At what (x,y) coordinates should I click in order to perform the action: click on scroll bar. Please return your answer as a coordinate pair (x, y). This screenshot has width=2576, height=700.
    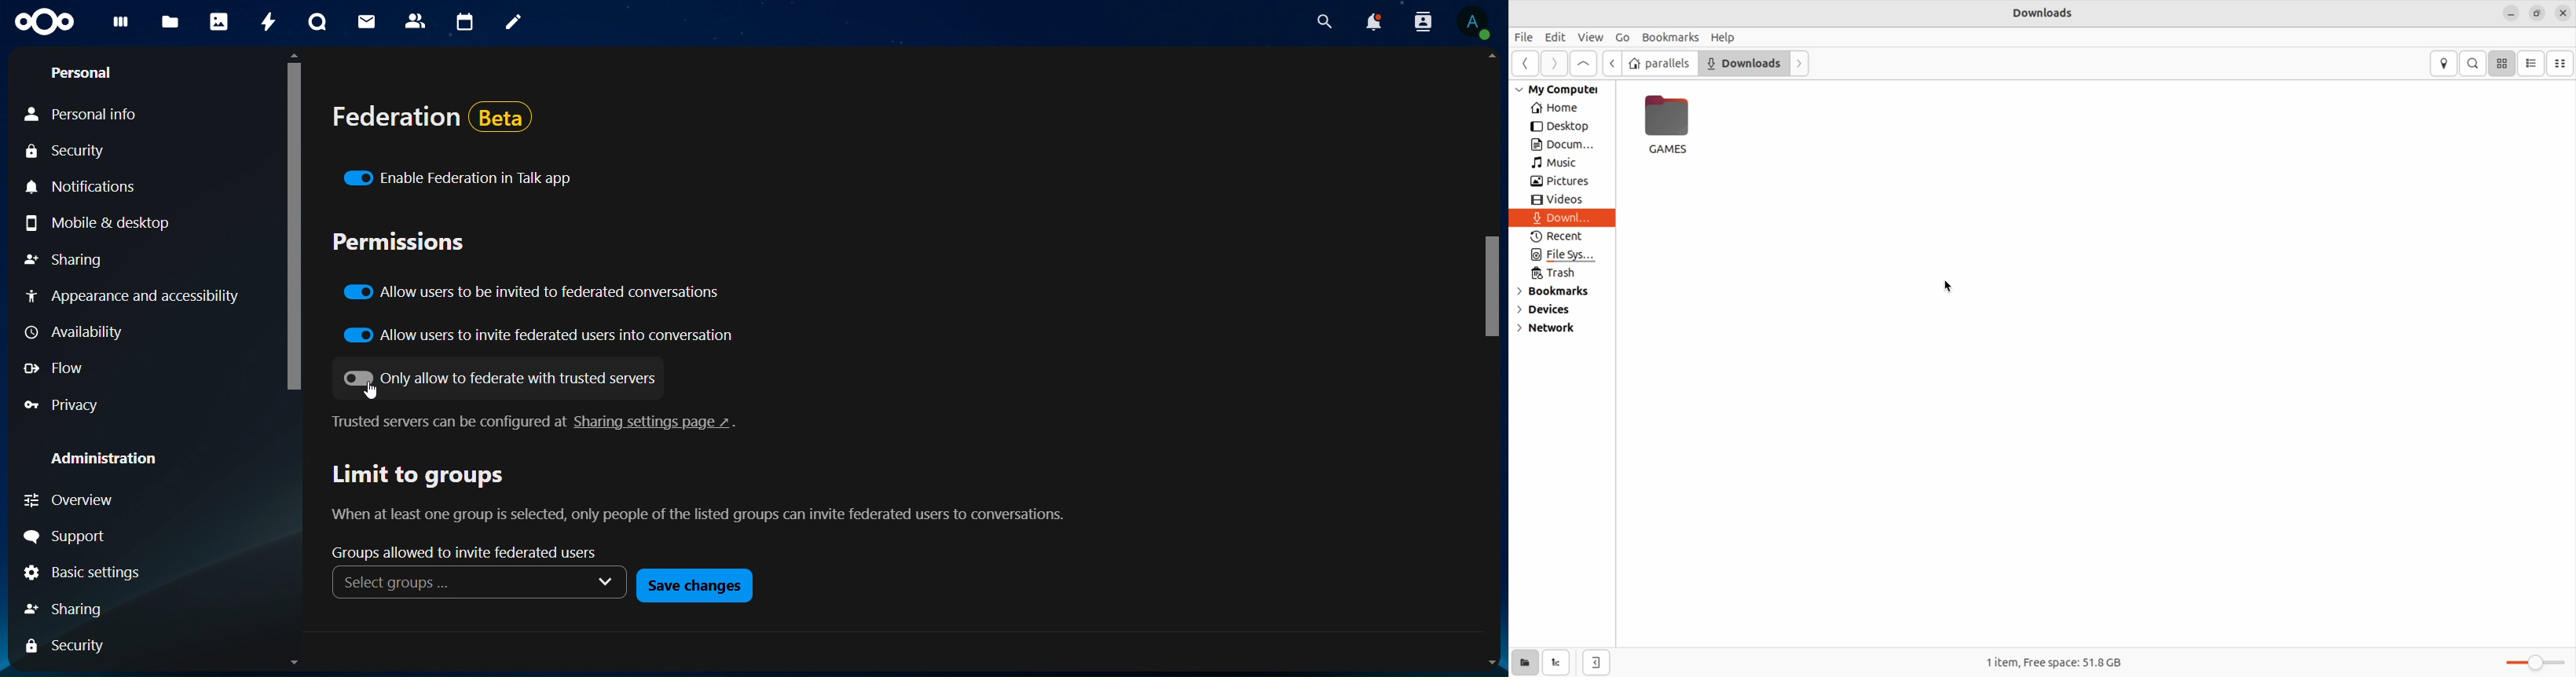
    Looking at the image, I should click on (1486, 288).